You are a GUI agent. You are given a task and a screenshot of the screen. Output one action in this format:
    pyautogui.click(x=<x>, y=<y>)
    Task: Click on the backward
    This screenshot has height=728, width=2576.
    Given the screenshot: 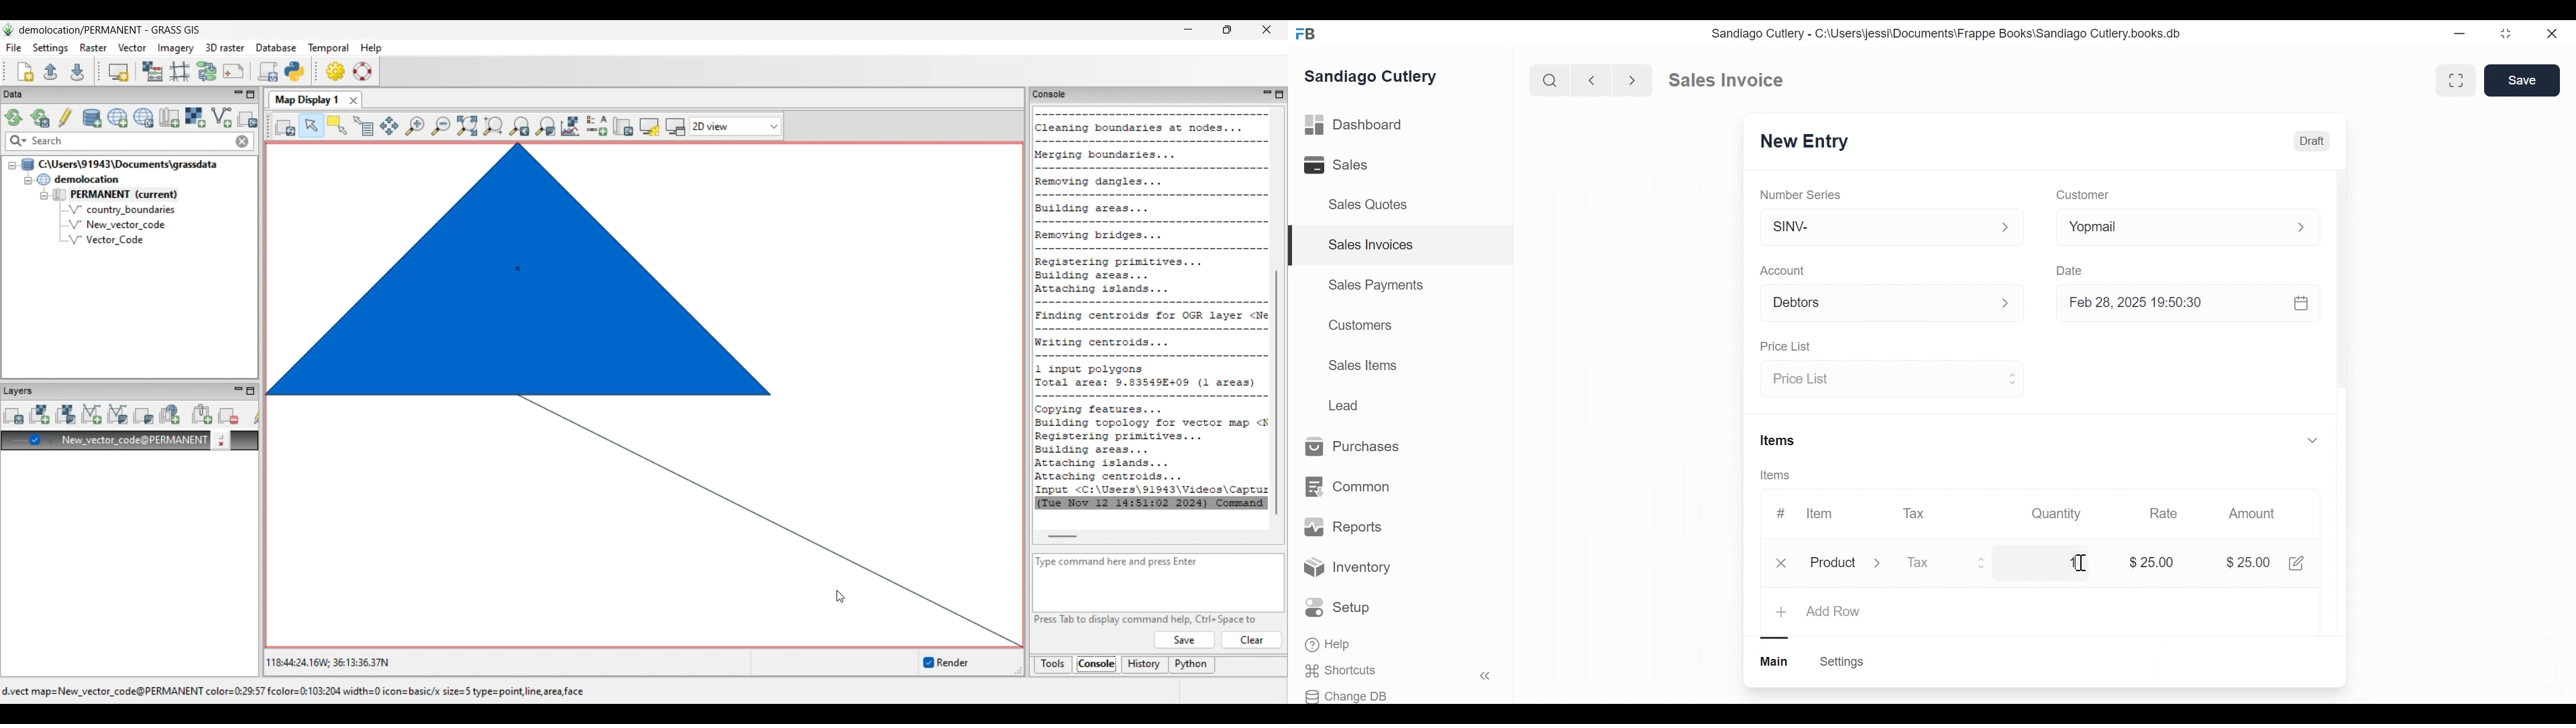 What is the action you would take?
    pyautogui.click(x=1592, y=80)
    